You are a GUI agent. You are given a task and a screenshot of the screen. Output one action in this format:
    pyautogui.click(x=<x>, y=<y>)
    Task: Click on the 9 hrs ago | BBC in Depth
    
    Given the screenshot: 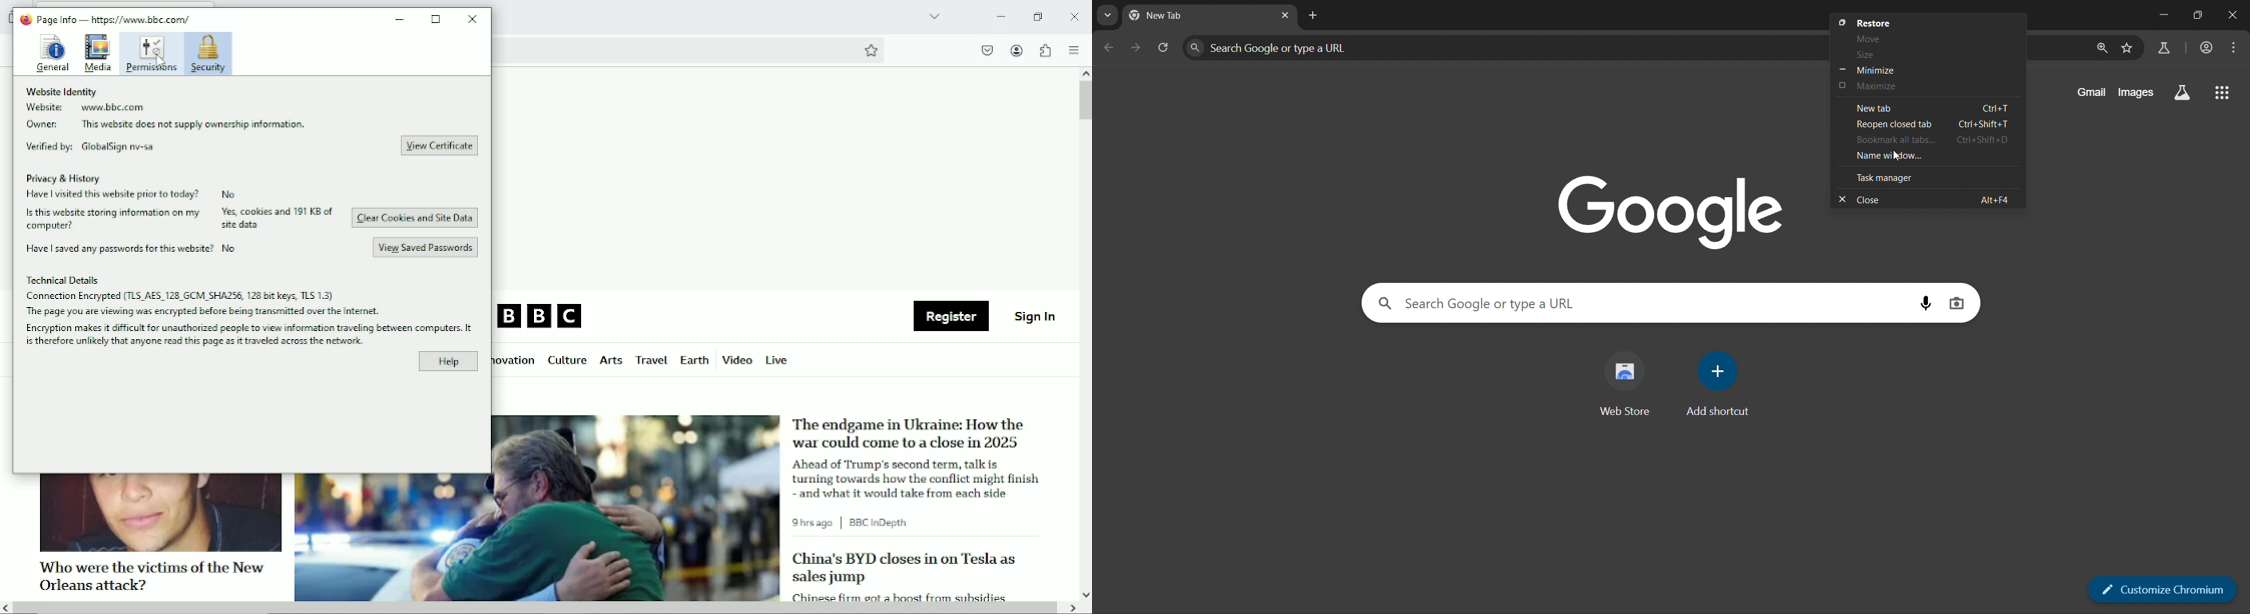 What is the action you would take?
    pyautogui.click(x=854, y=523)
    